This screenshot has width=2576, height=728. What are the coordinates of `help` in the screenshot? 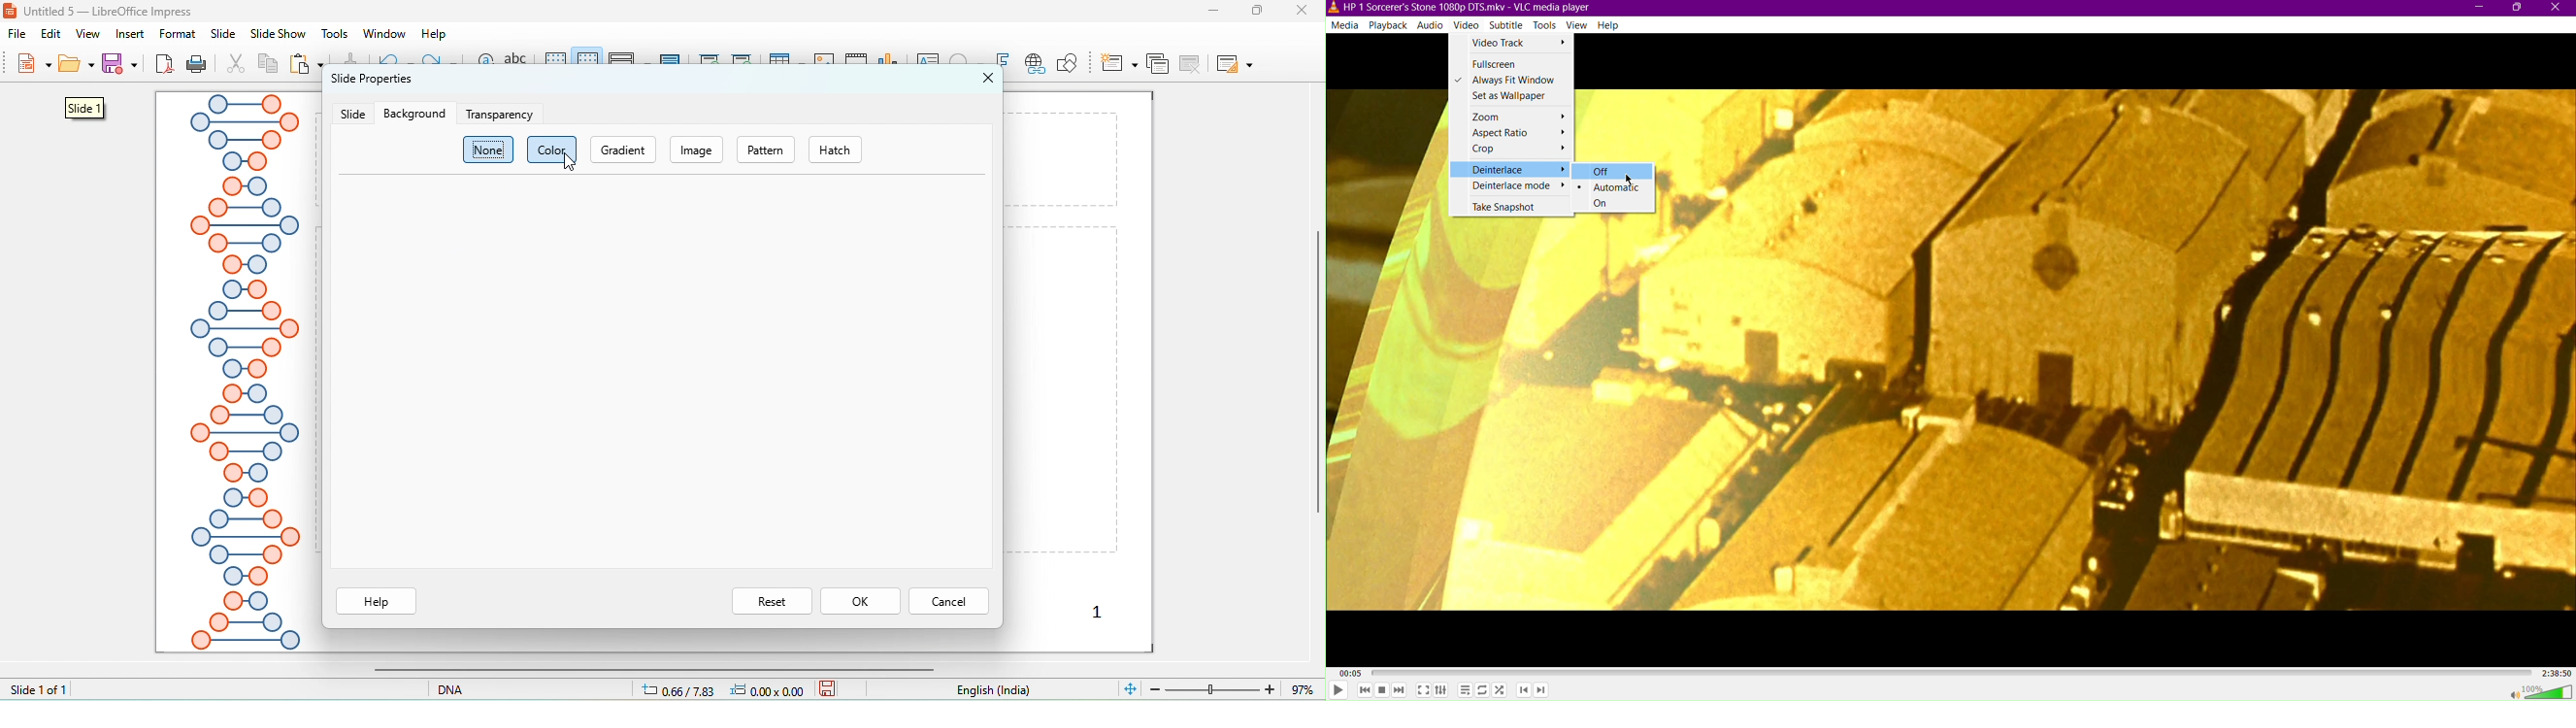 It's located at (435, 34).